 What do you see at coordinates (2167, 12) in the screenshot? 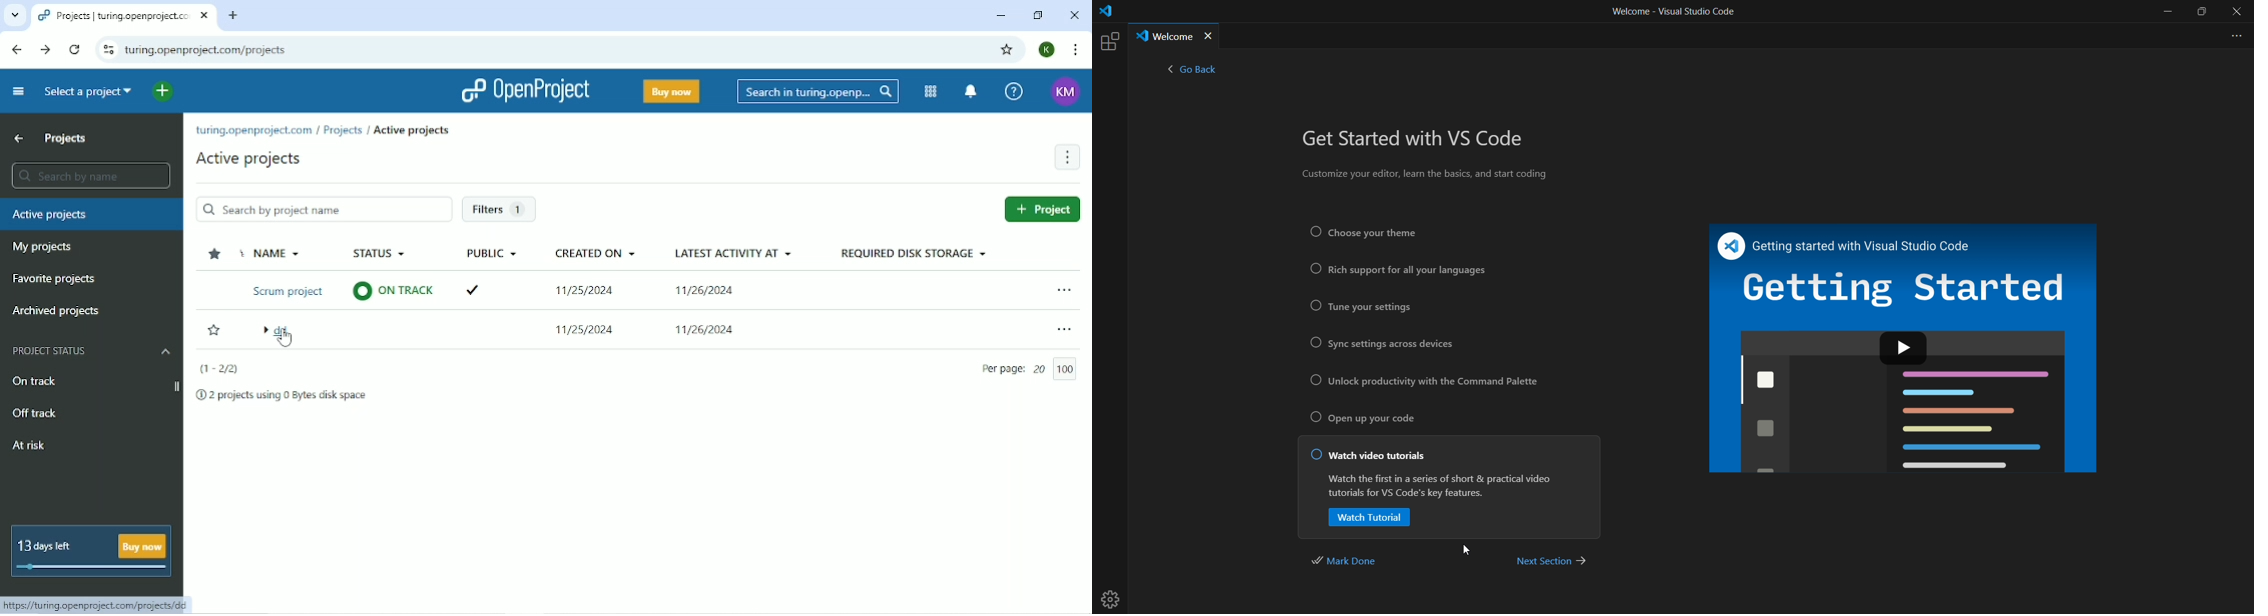
I see `minimize` at bounding box center [2167, 12].